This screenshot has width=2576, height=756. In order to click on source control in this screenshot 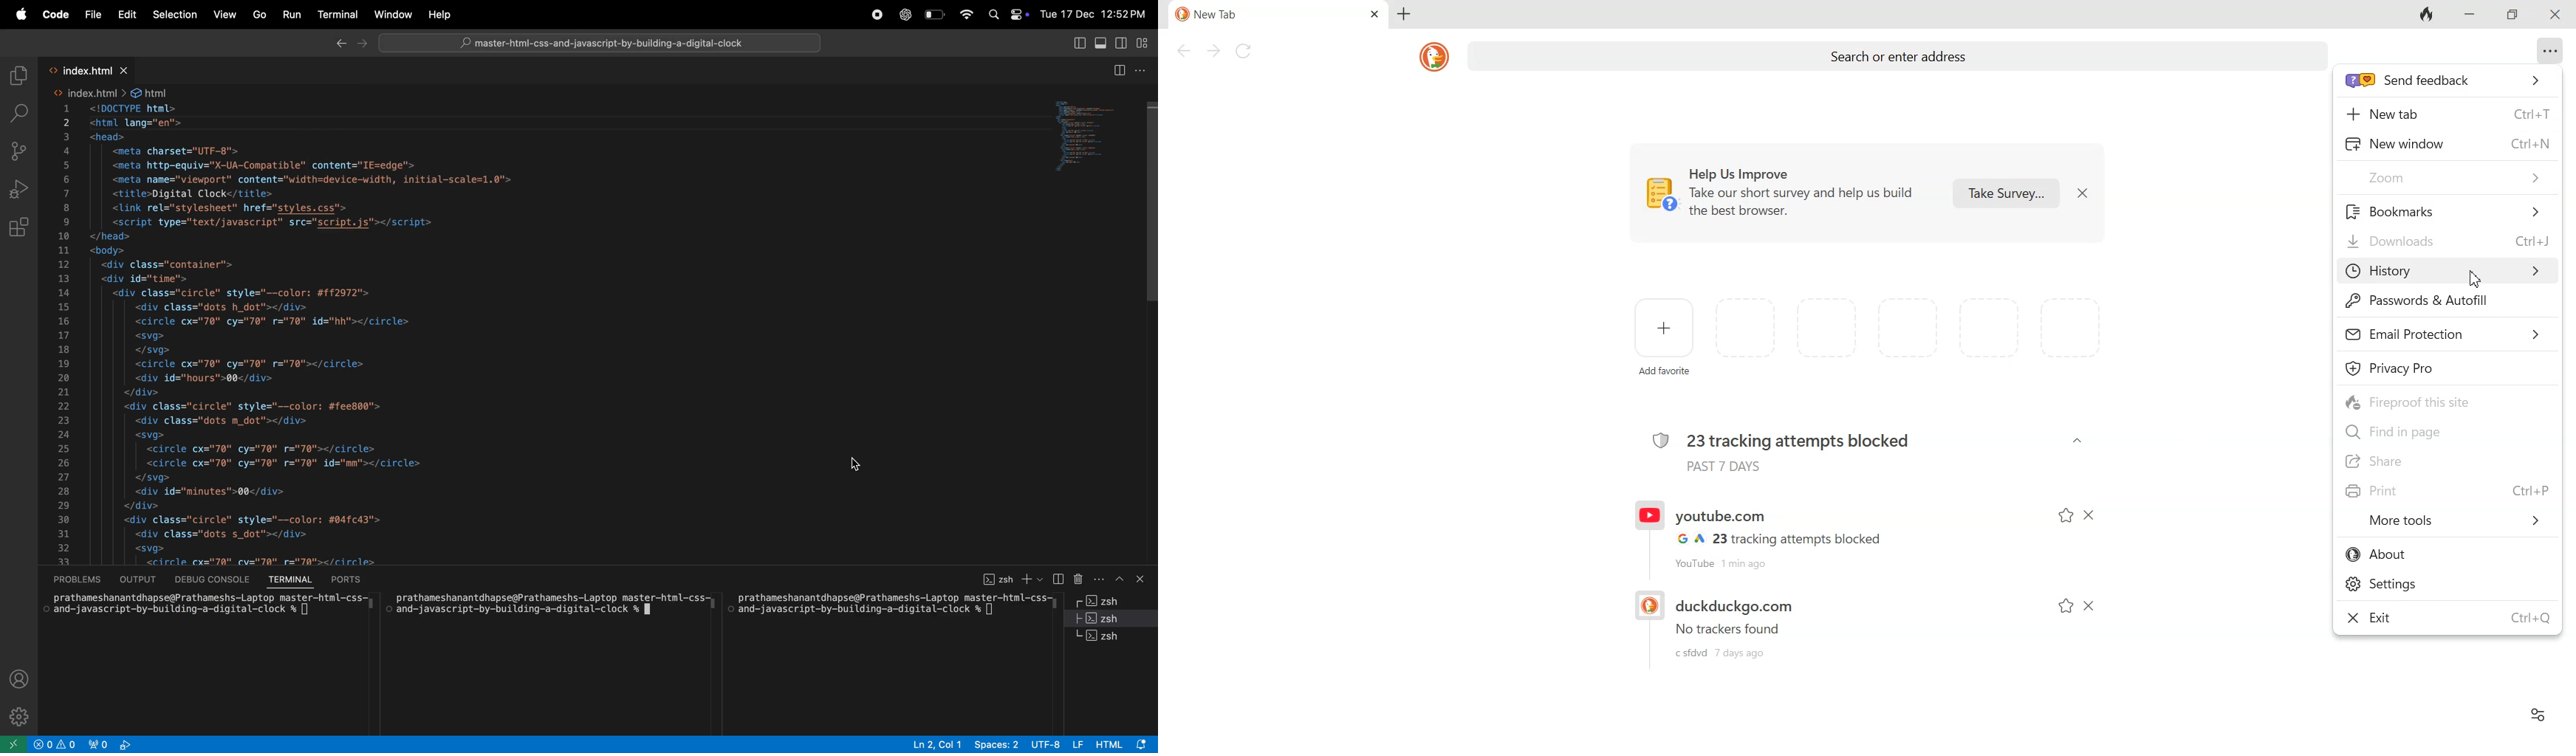, I will do `click(22, 153)`.